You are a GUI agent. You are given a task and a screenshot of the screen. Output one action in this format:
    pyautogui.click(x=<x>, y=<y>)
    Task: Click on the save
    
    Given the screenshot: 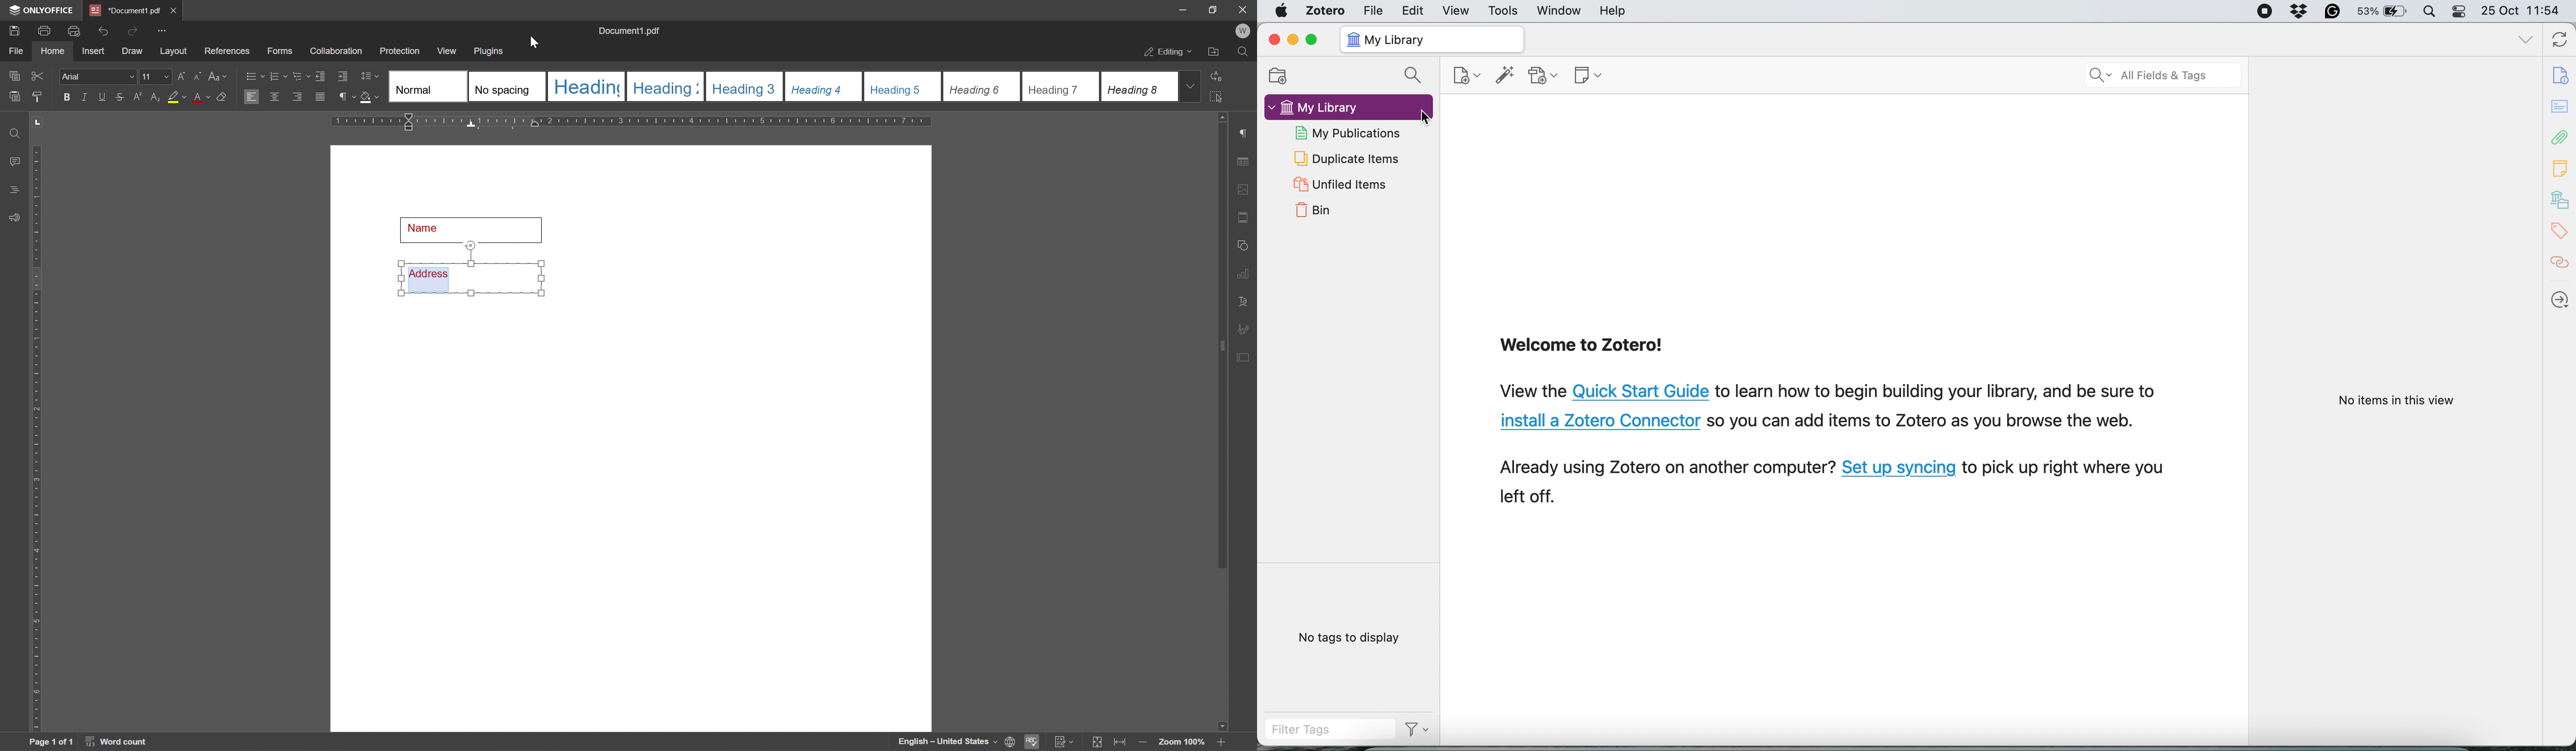 What is the action you would take?
    pyautogui.click(x=15, y=30)
    